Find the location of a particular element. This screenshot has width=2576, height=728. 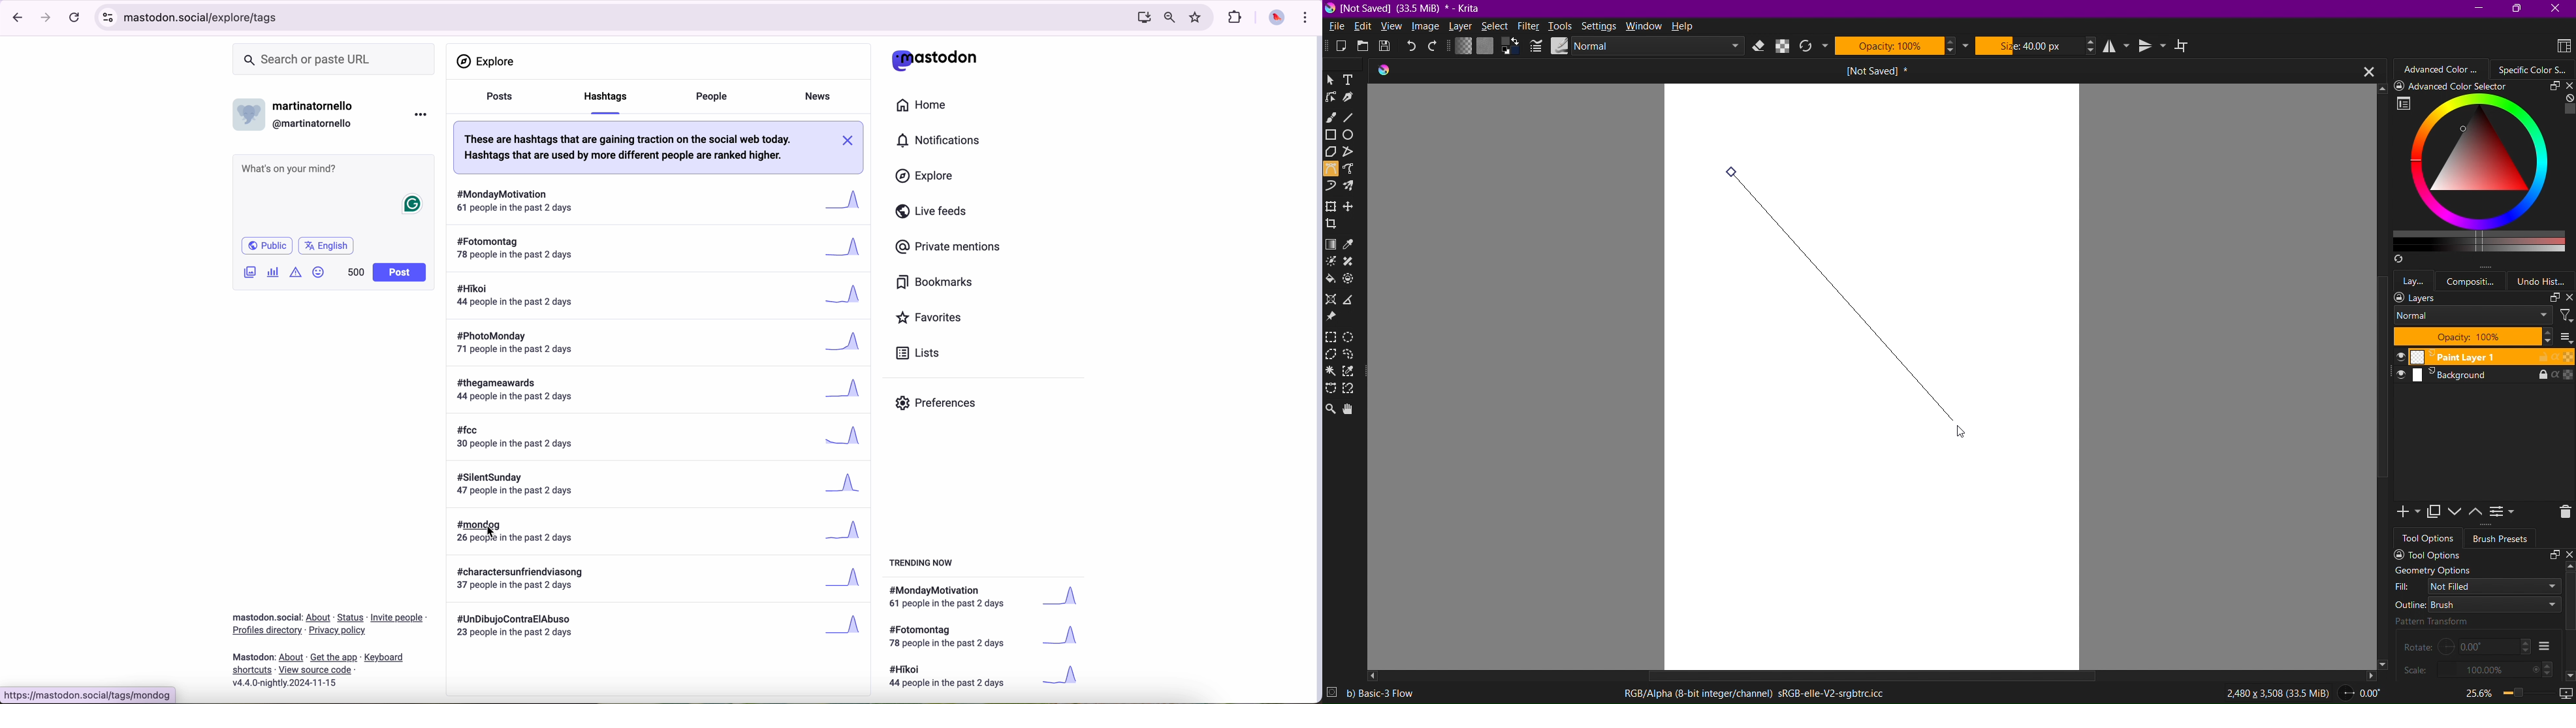

b) Basic - 3 Flow is located at coordinates (1388, 694).